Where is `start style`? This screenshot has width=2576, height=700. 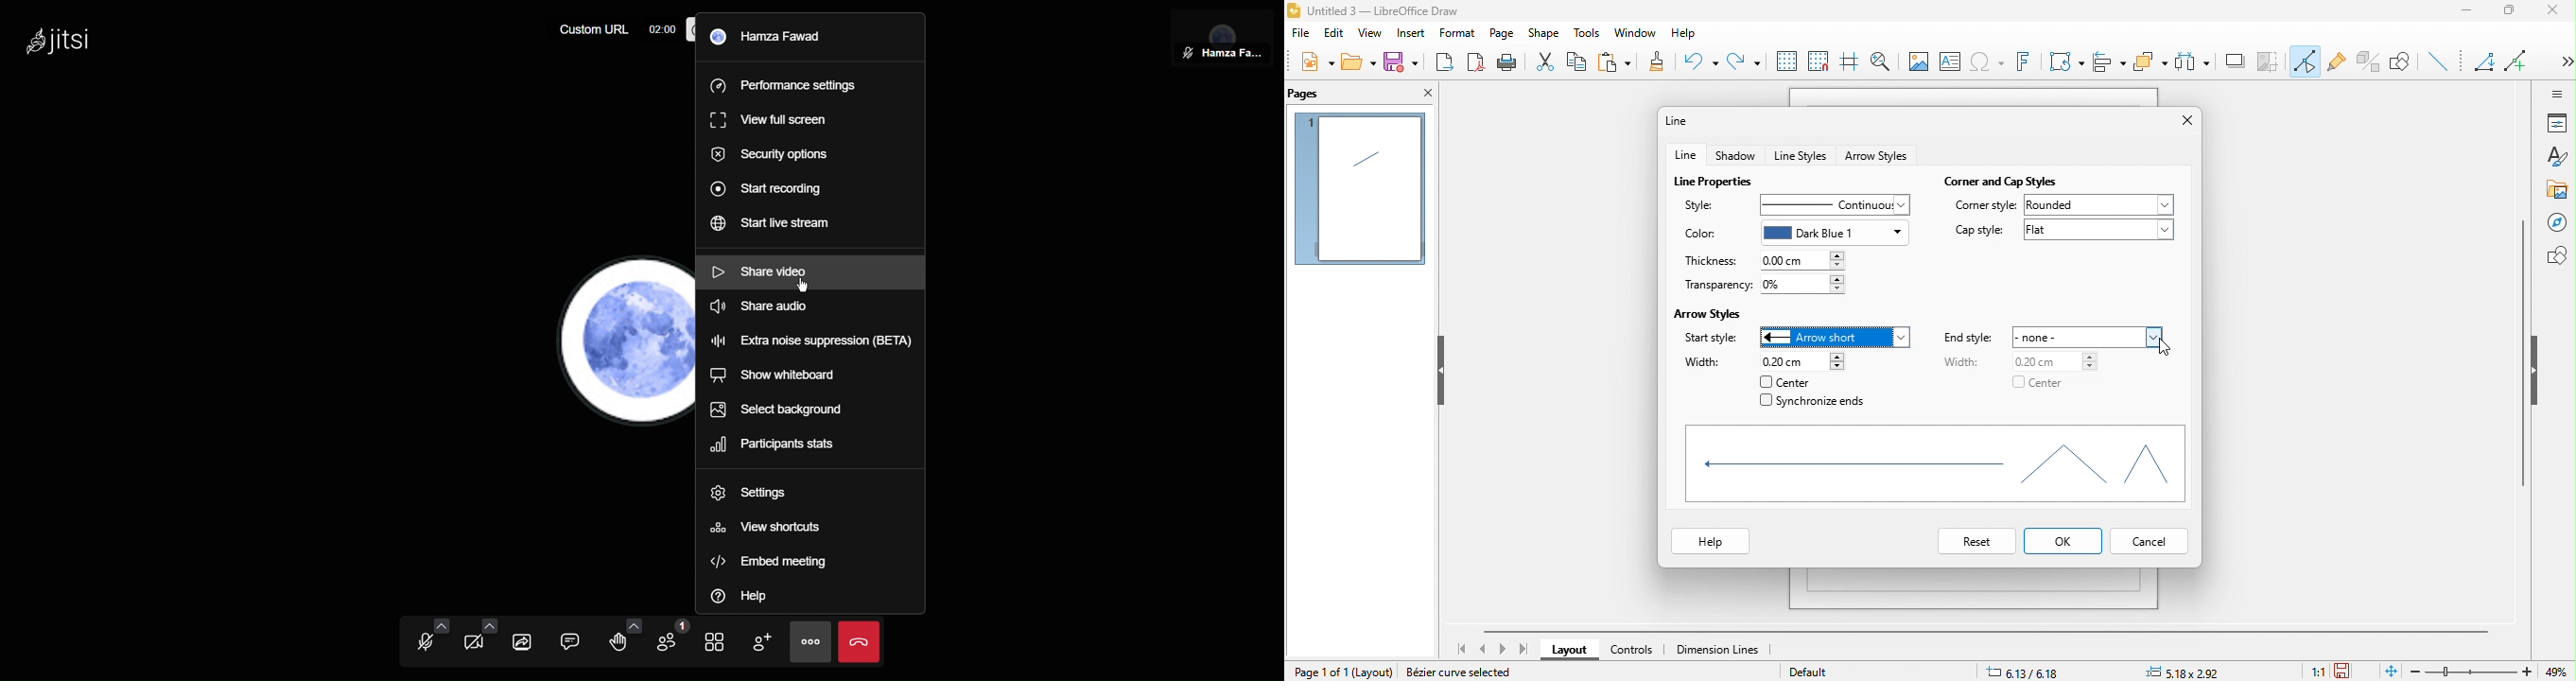 start style is located at coordinates (1710, 339).